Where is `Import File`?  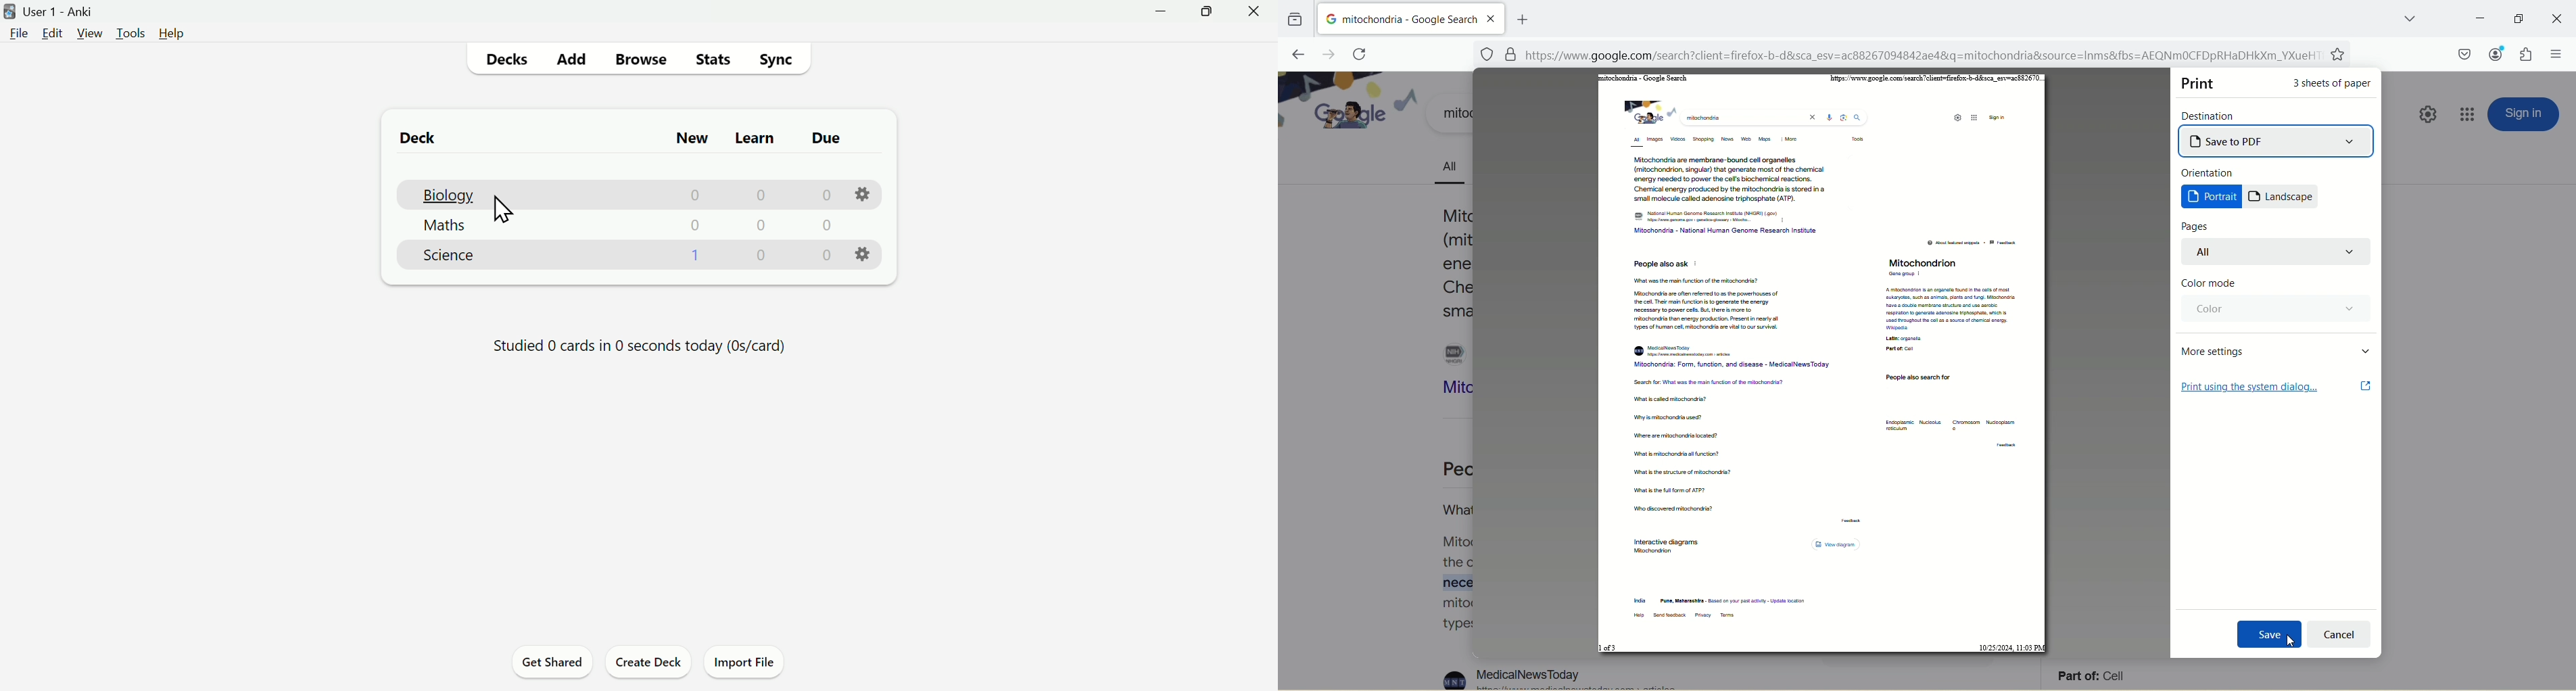 Import File is located at coordinates (750, 664).